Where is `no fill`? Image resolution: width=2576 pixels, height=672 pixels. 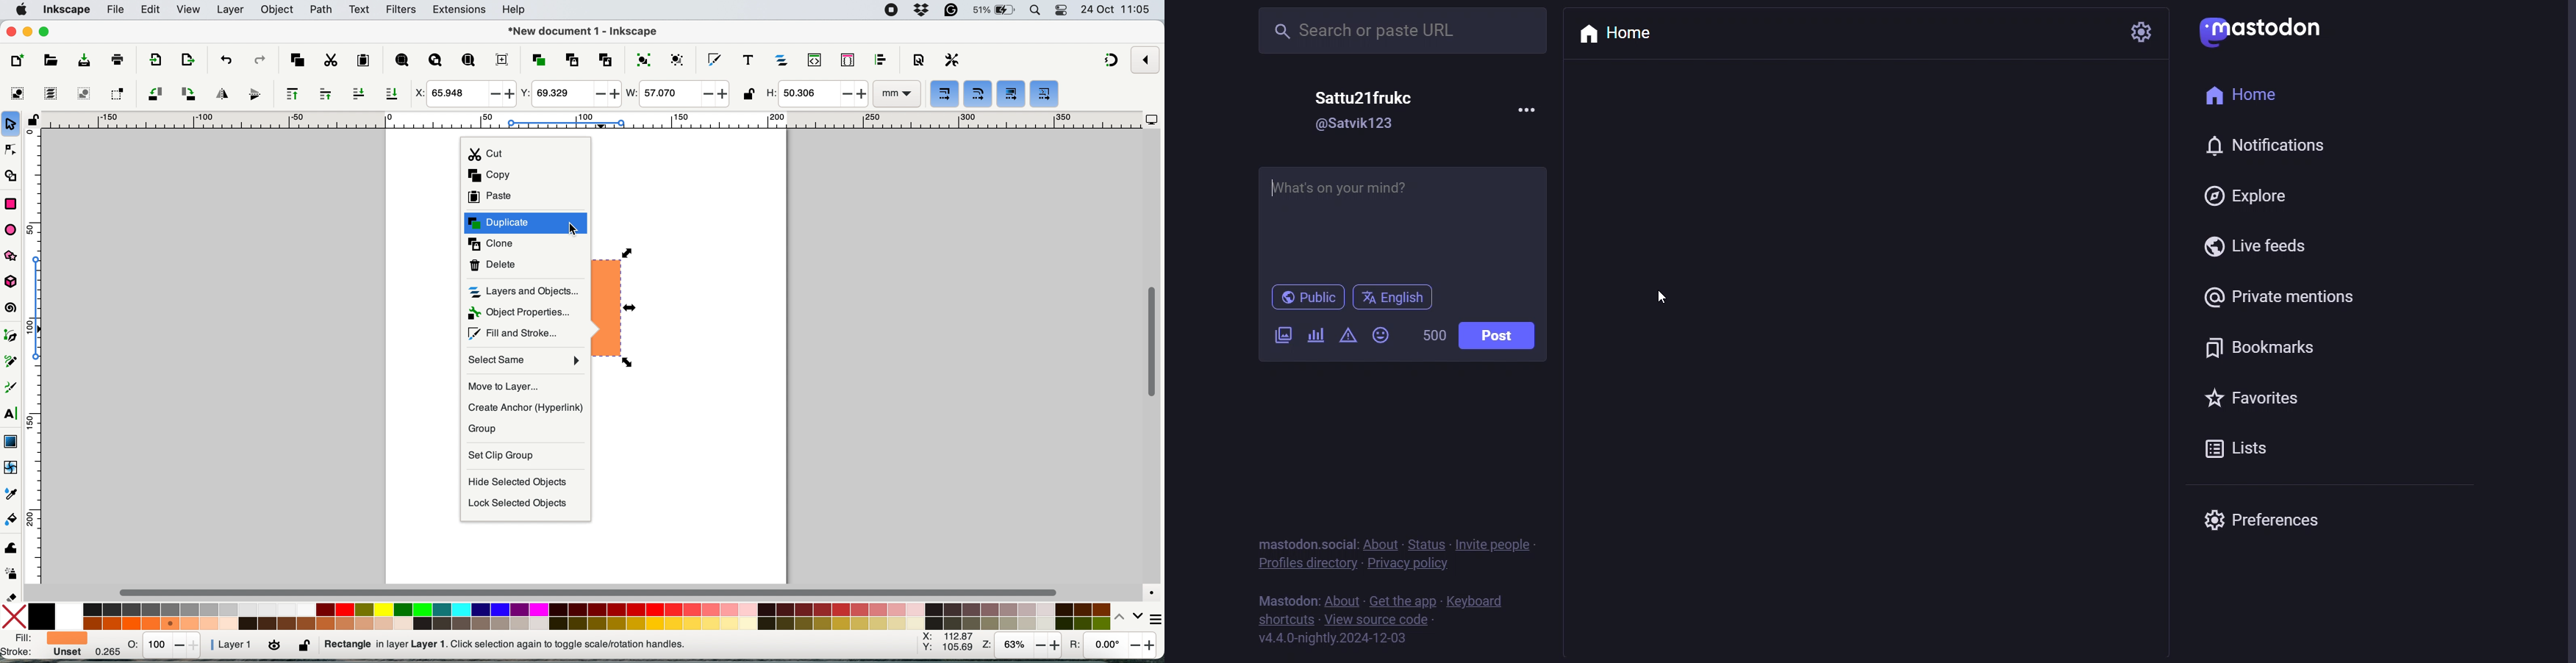
no fill is located at coordinates (16, 615).